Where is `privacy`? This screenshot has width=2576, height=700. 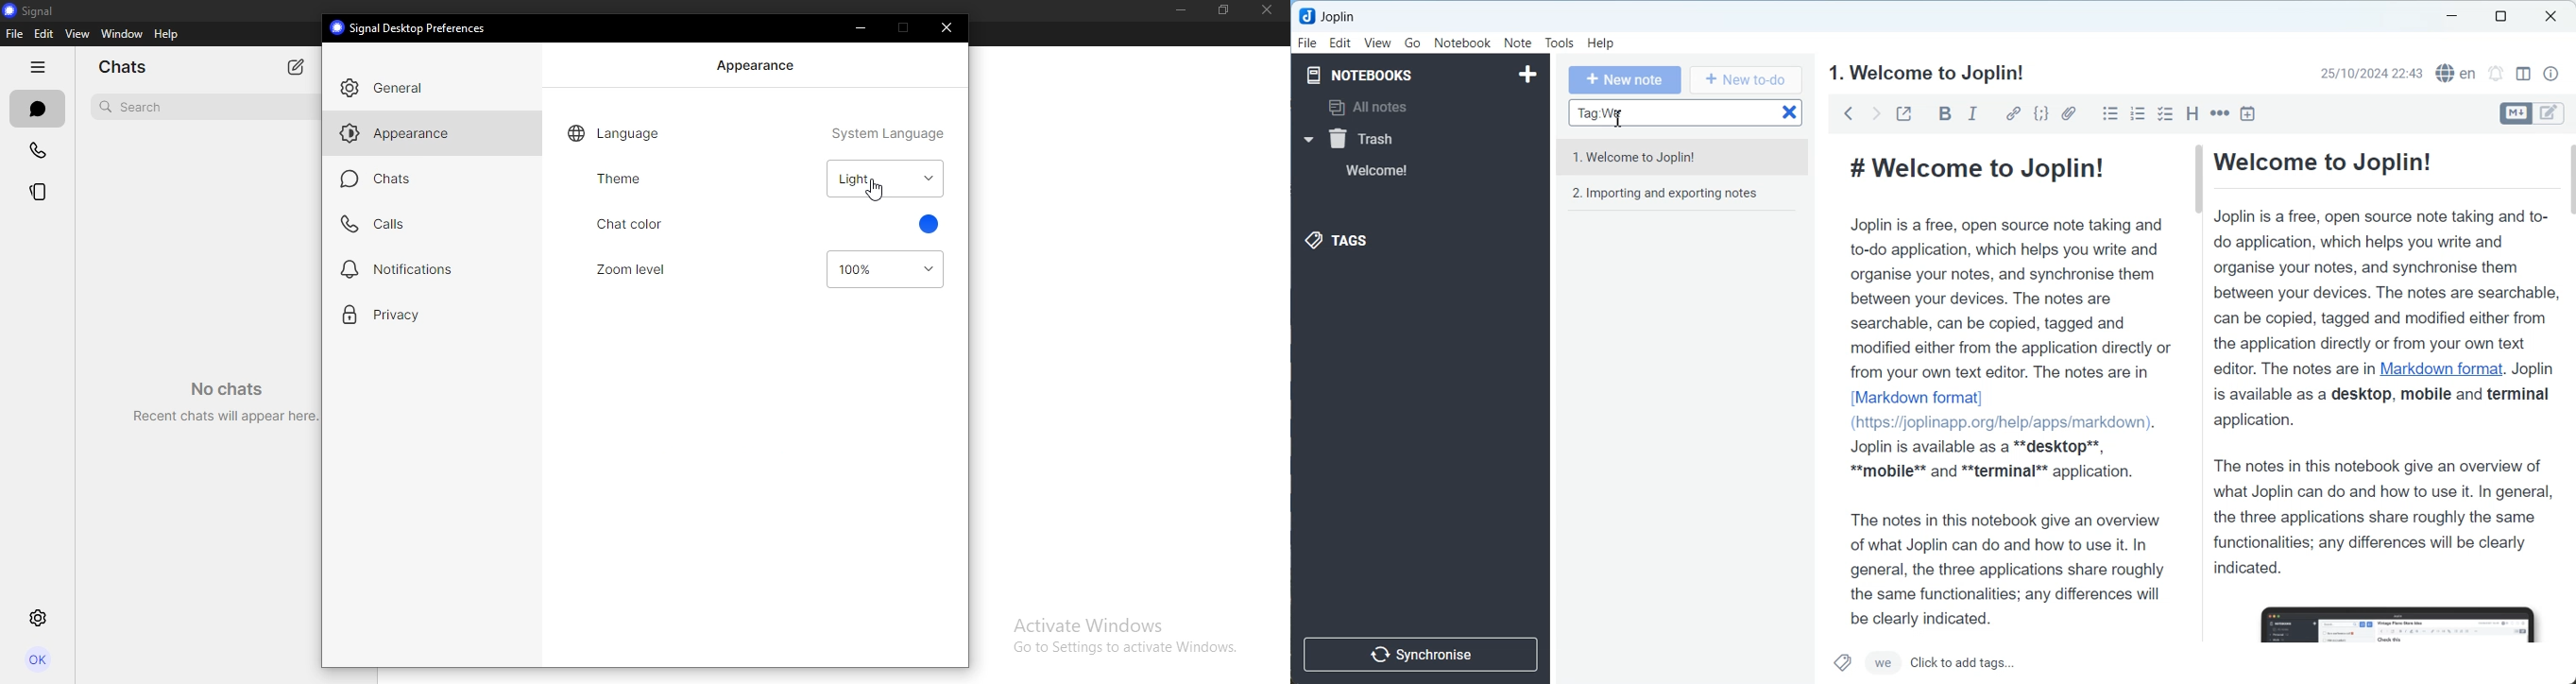
privacy is located at coordinates (401, 315).